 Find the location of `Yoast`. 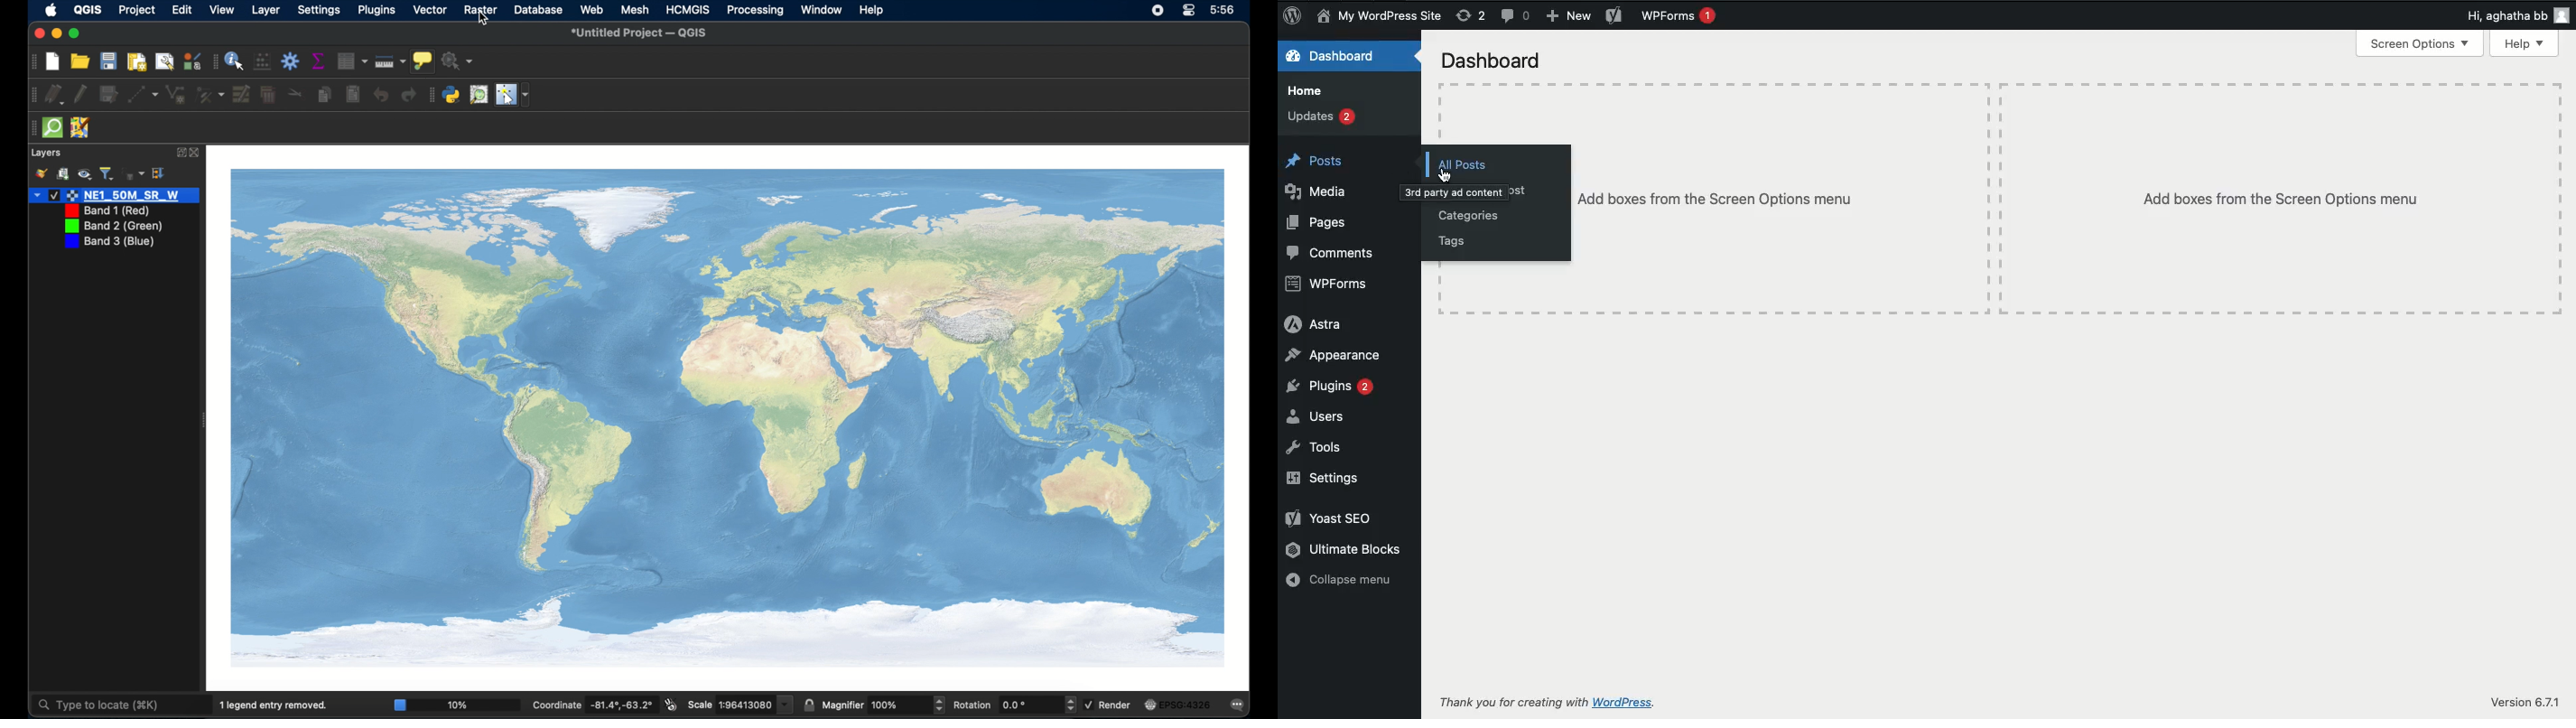

Yoast is located at coordinates (1331, 518).